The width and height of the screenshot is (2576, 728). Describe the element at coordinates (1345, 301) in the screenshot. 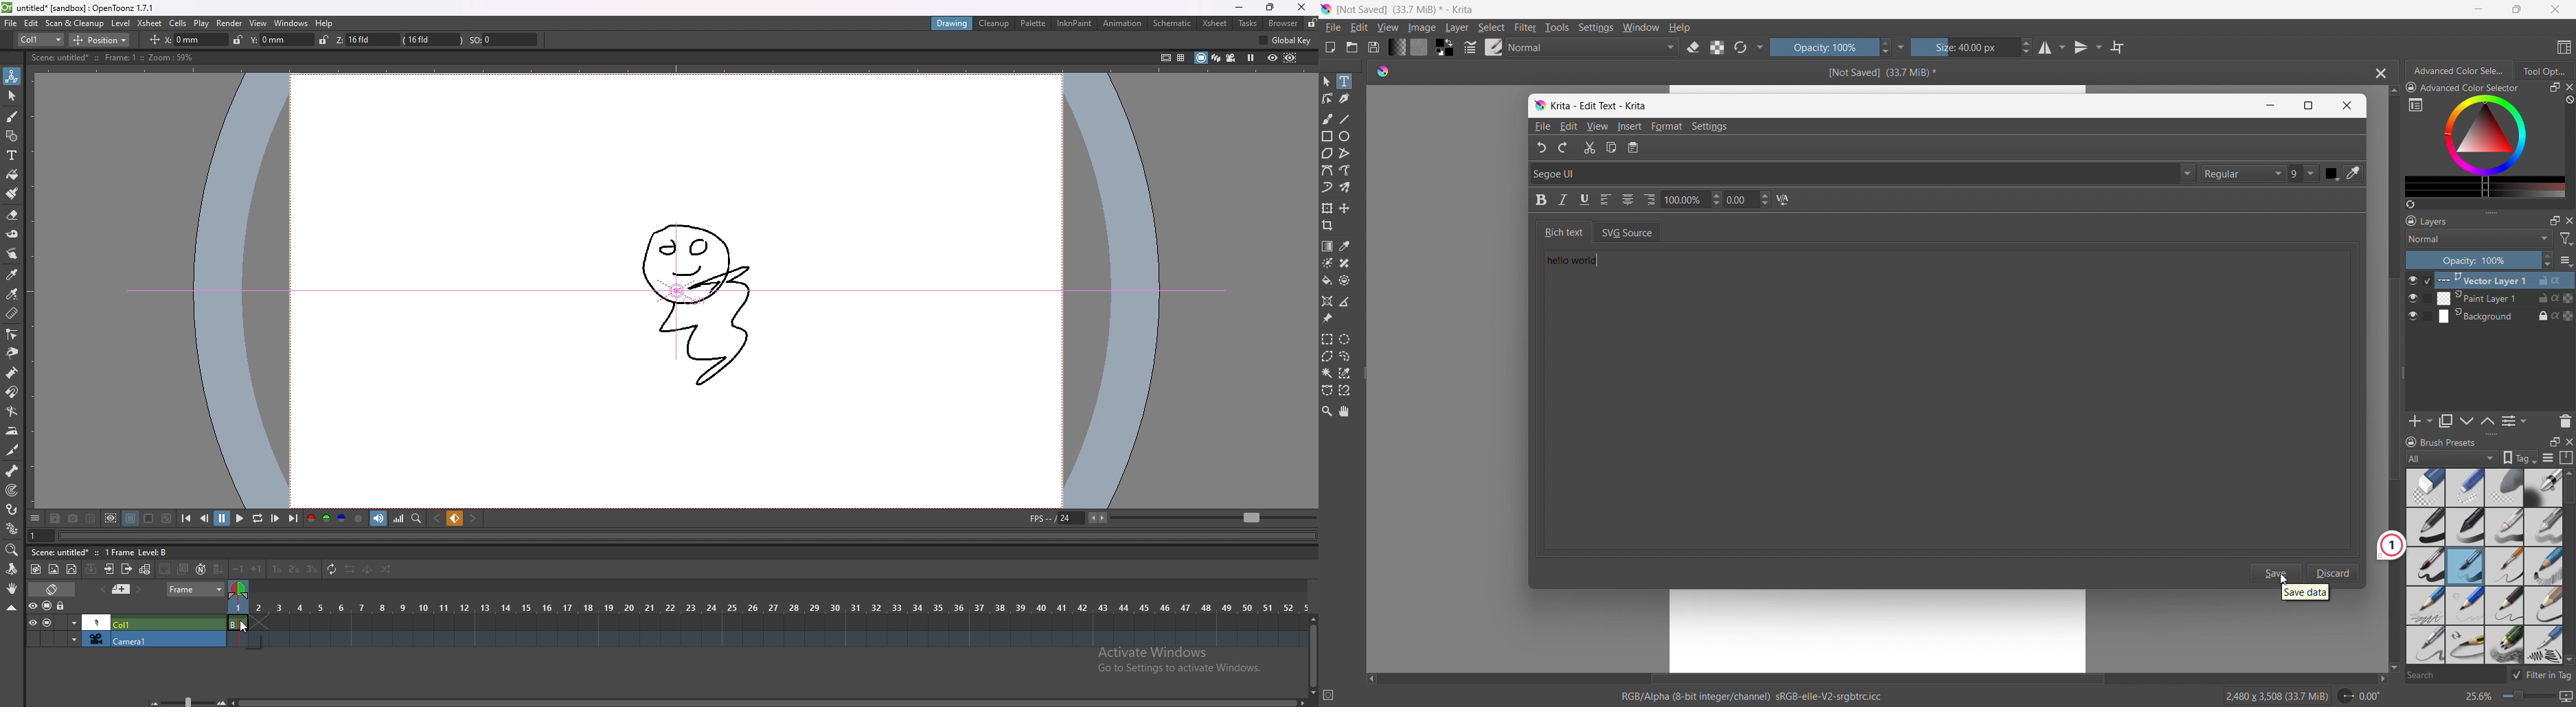

I see `measure the distance between two points` at that location.